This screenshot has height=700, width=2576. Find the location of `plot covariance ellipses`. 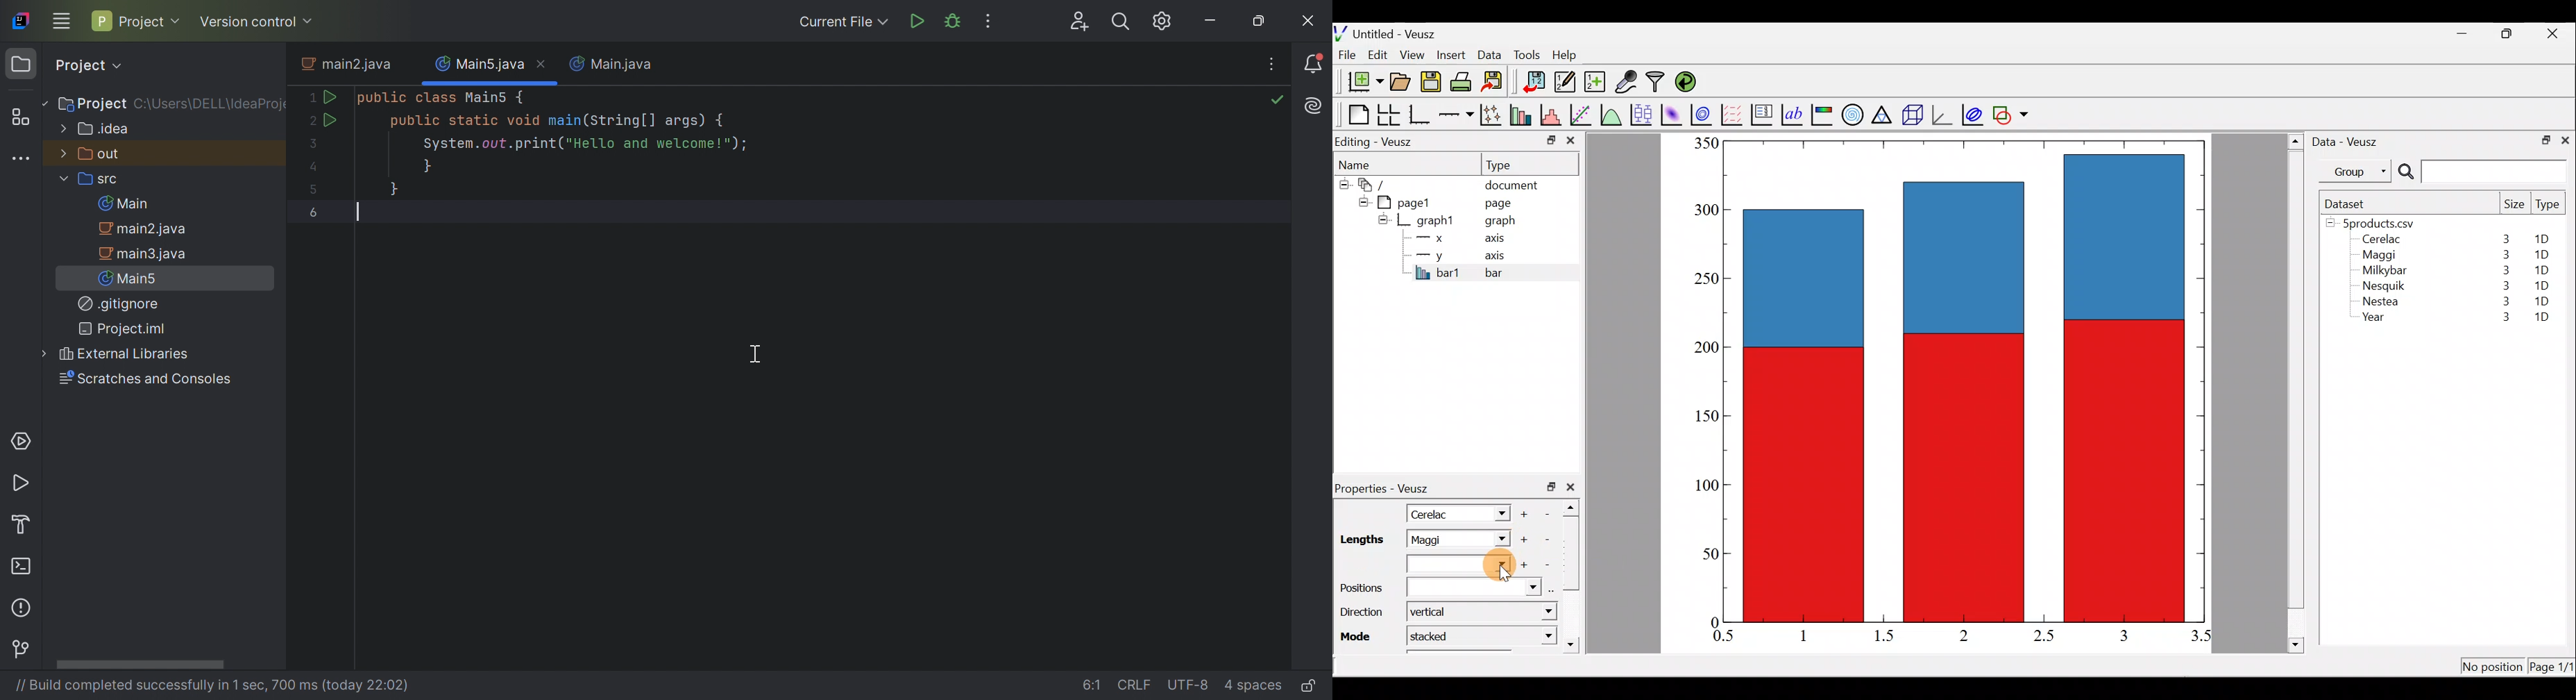

plot covariance ellipses is located at coordinates (1974, 113).